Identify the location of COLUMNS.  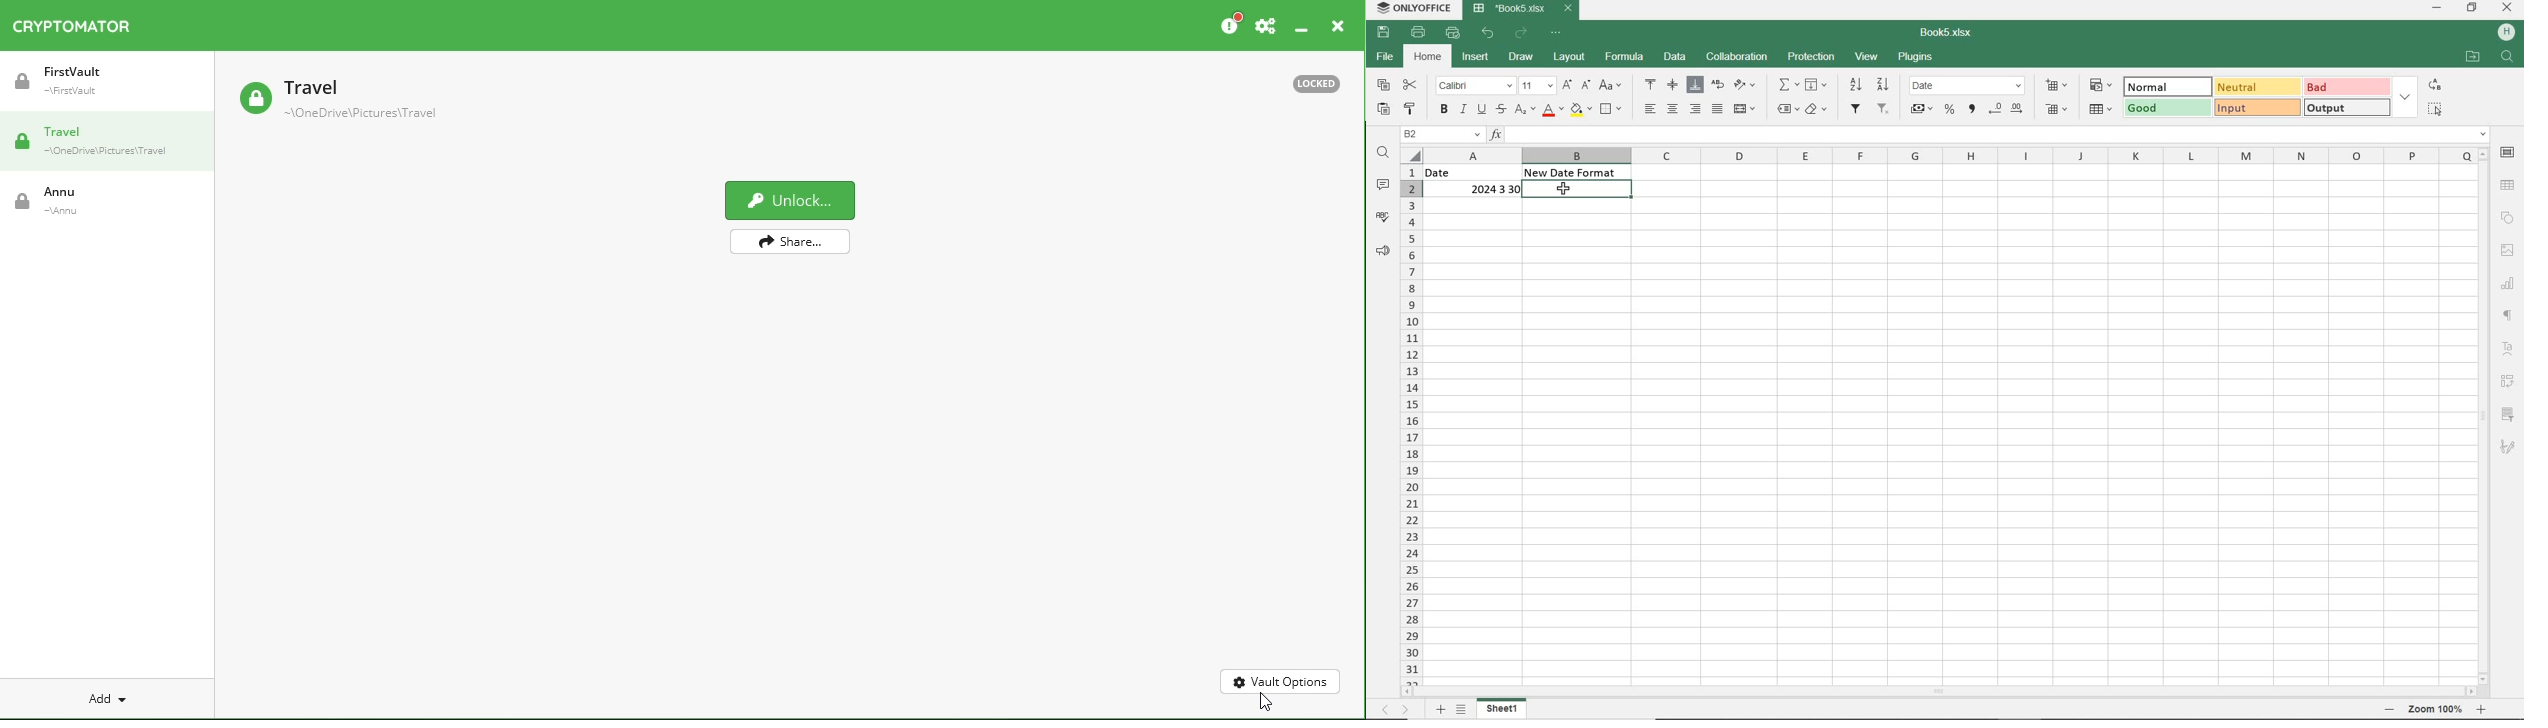
(1950, 154).